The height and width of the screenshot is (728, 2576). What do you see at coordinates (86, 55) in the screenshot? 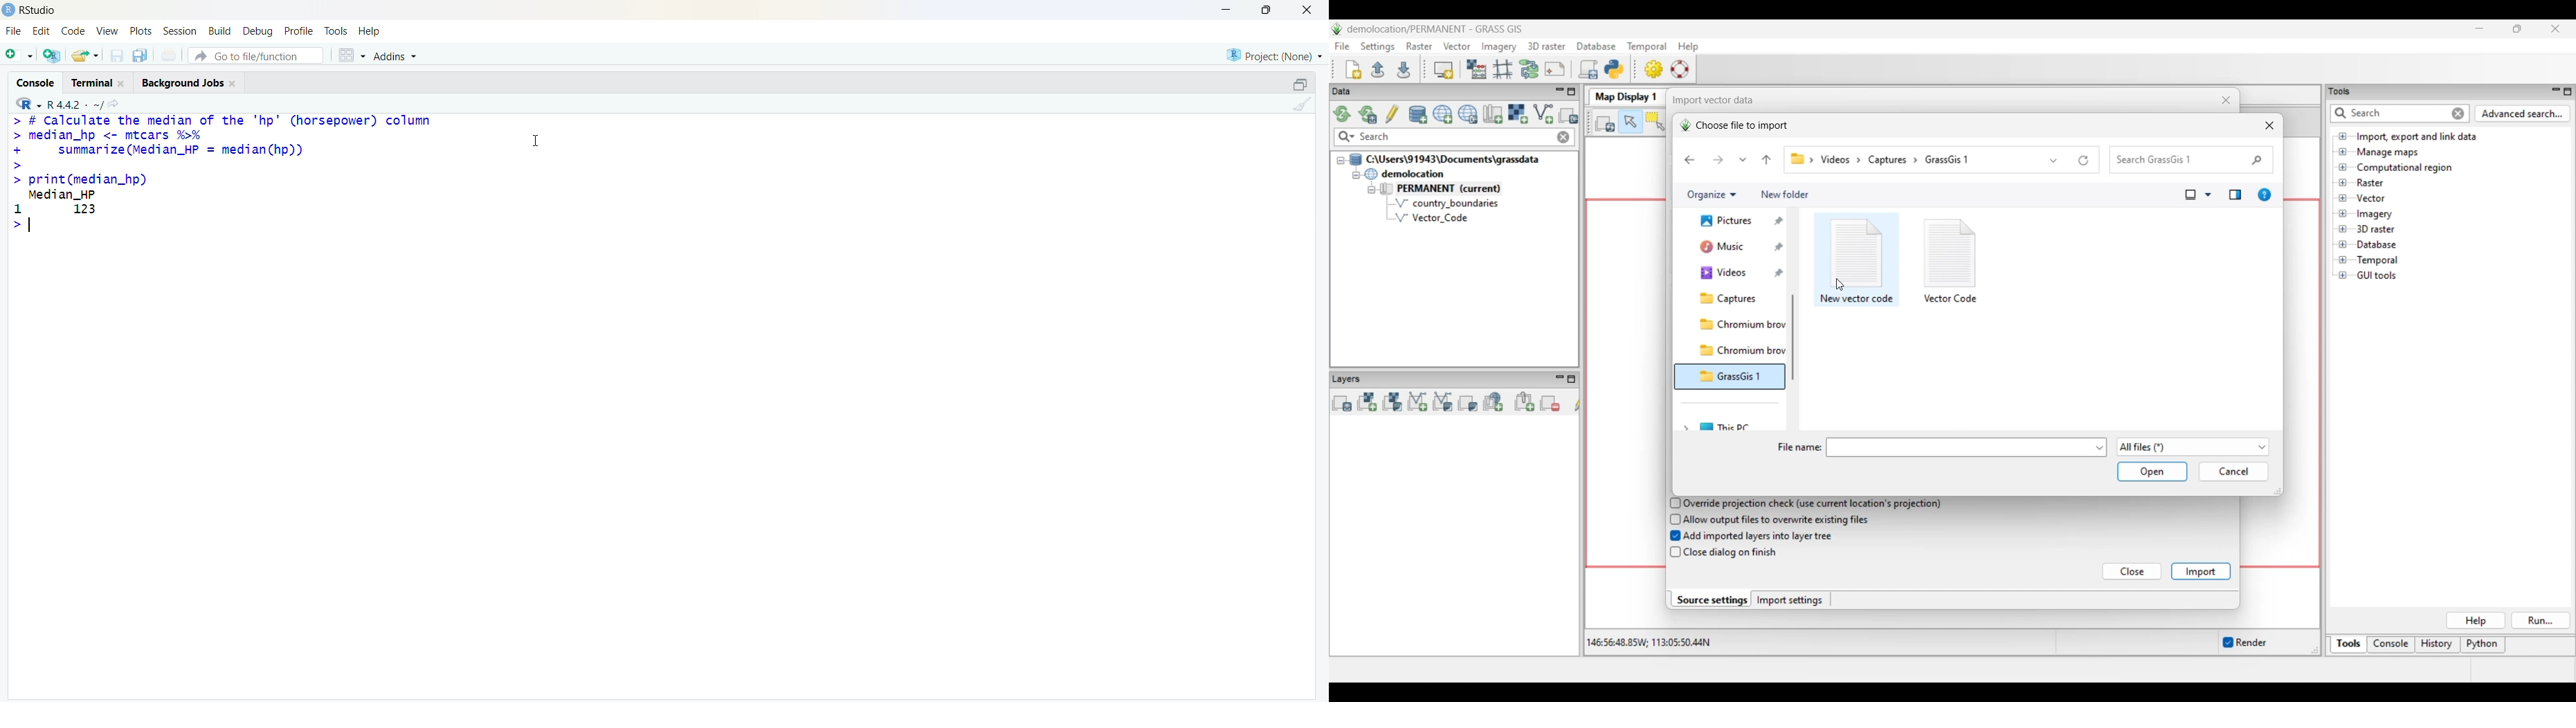
I see `share folder as` at bounding box center [86, 55].